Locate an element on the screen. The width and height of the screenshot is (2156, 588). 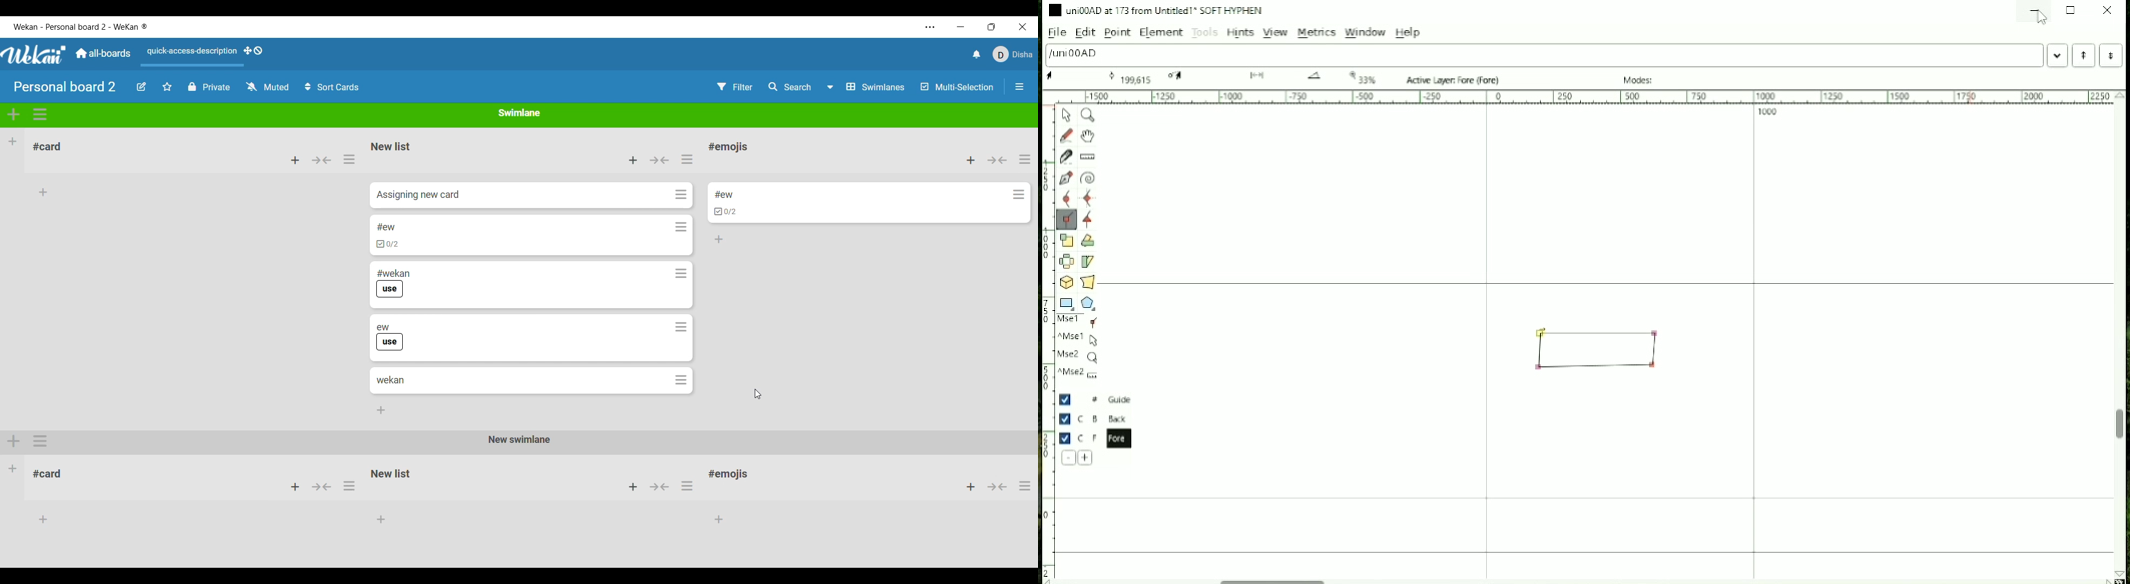
Help is located at coordinates (1408, 32).